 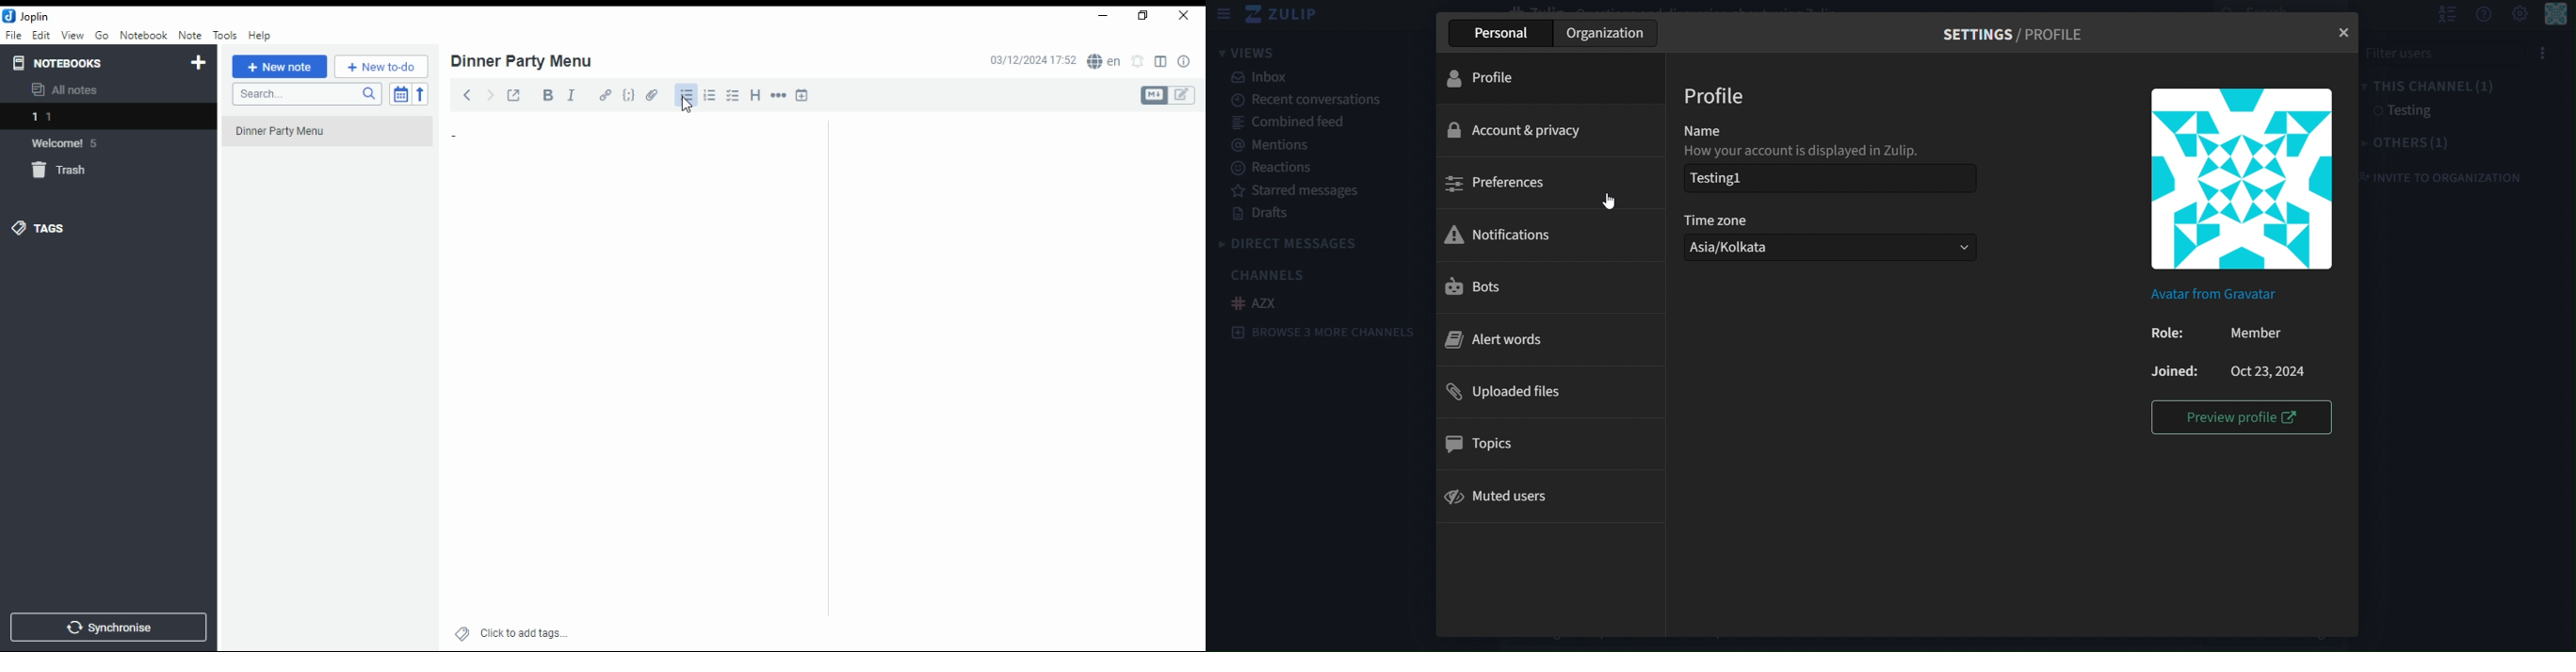 What do you see at coordinates (736, 95) in the screenshot?
I see `chekbox list` at bounding box center [736, 95].